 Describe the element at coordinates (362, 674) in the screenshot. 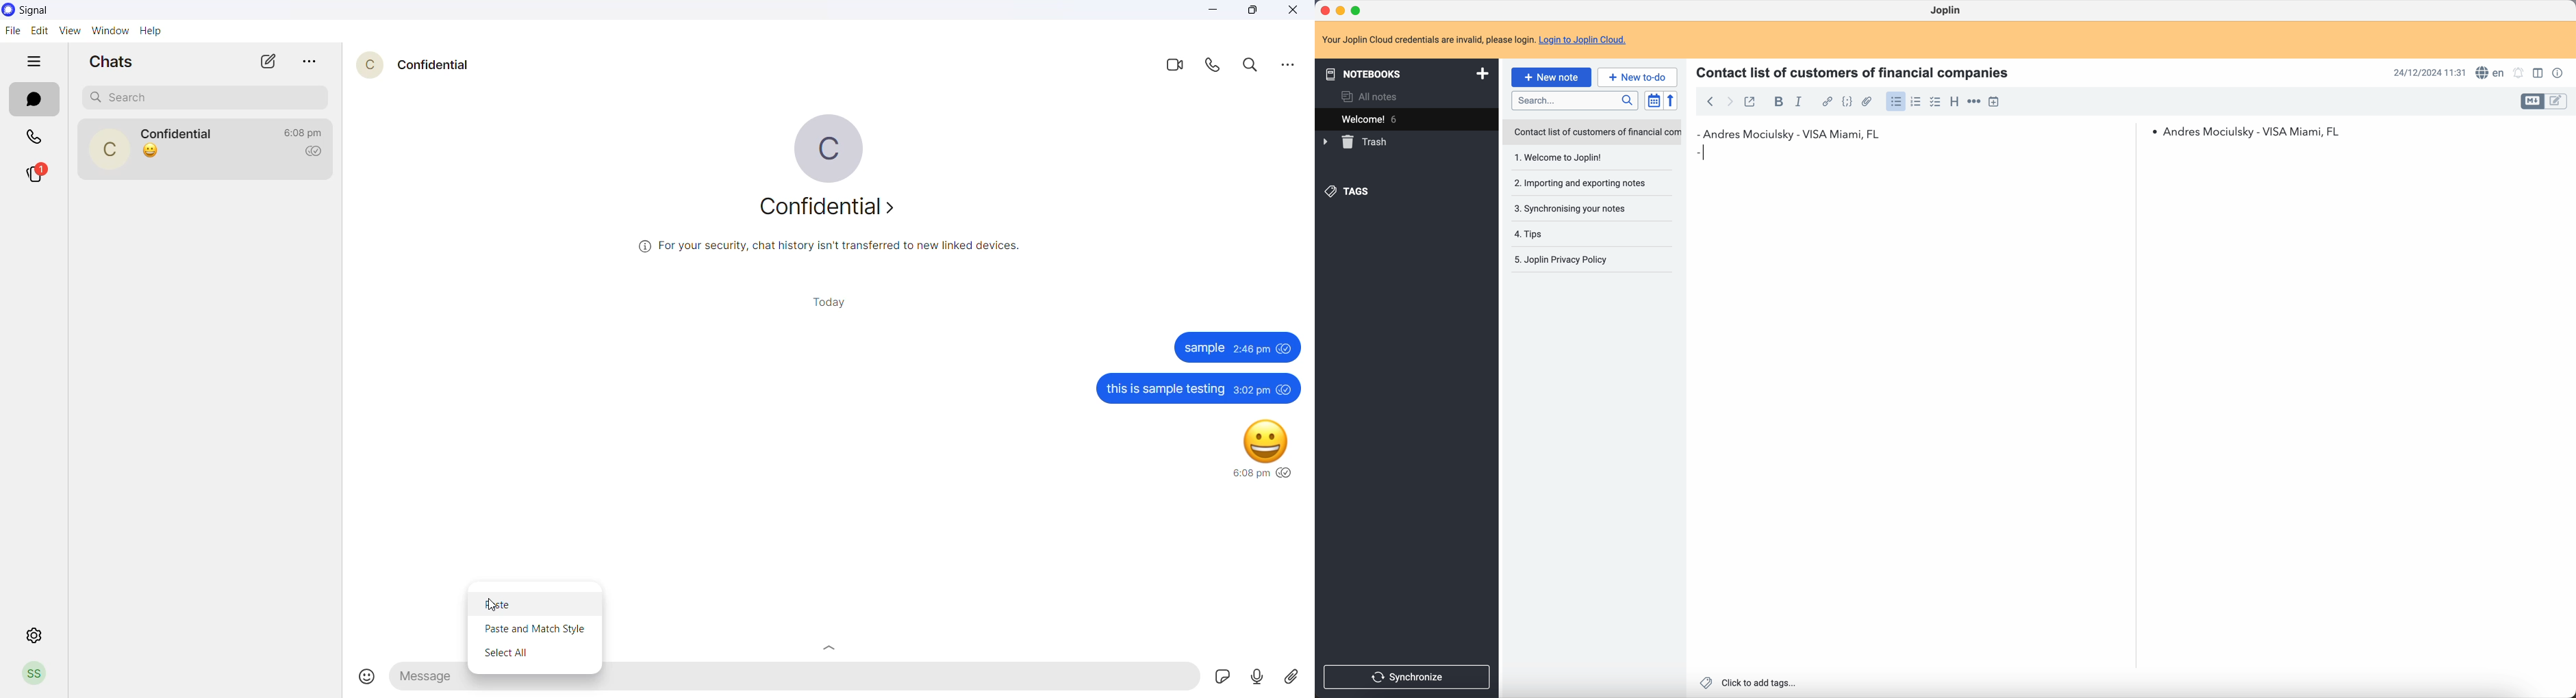

I see `emojis` at that location.